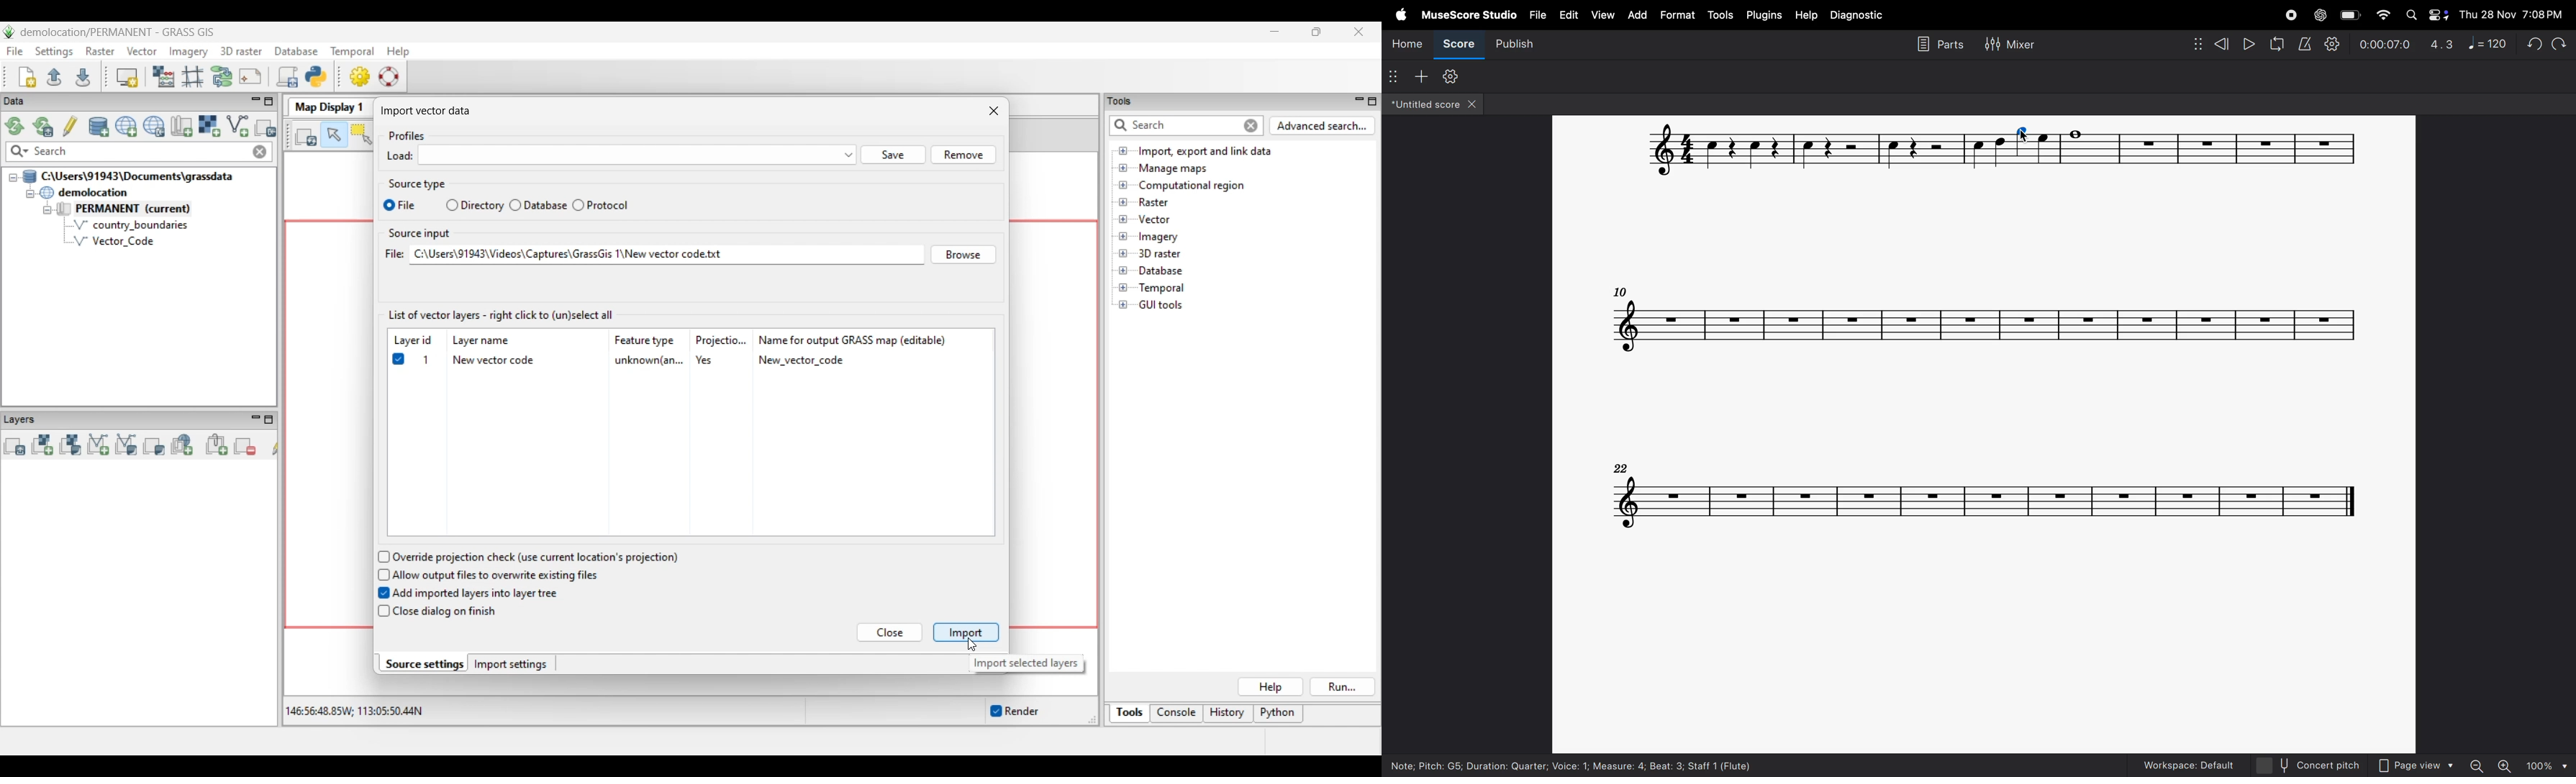  What do you see at coordinates (2543, 766) in the screenshot?
I see `100` at bounding box center [2543, 766].